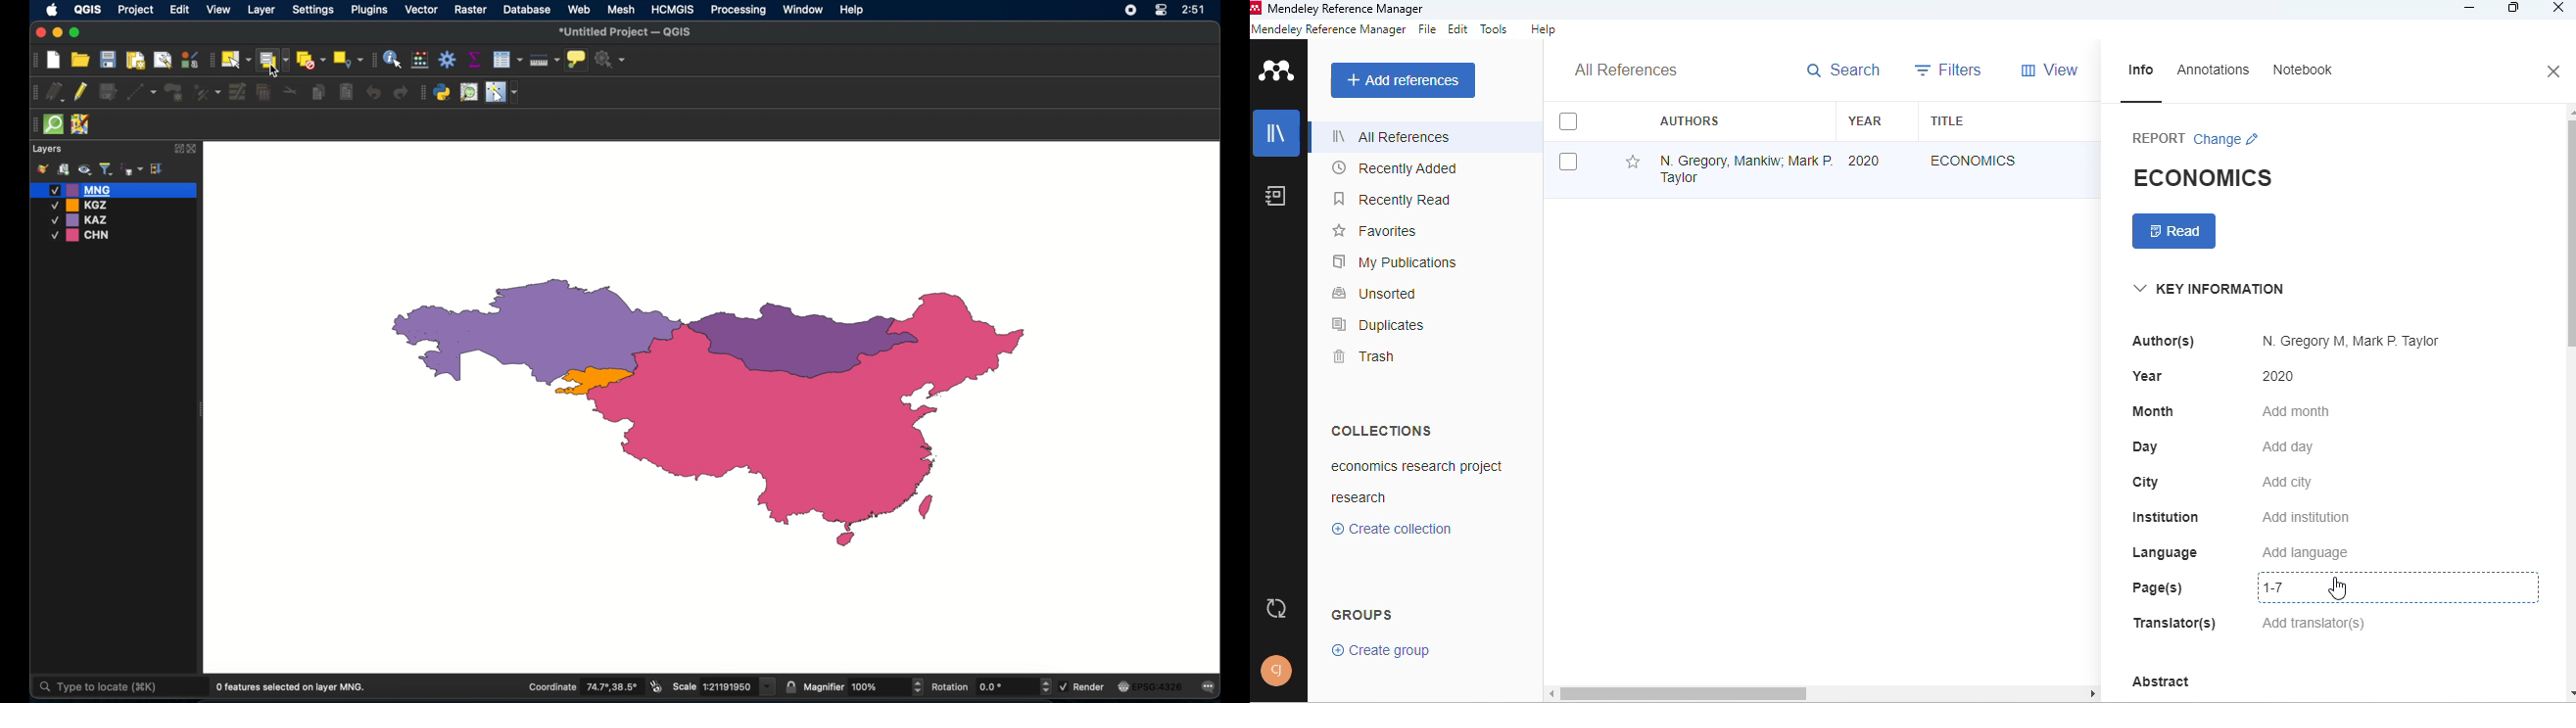  Describe the element at coordinates (1744, 168) in the screenshot. I see `N. Gregory Mankiw, Mark P. Taylor` at that location.